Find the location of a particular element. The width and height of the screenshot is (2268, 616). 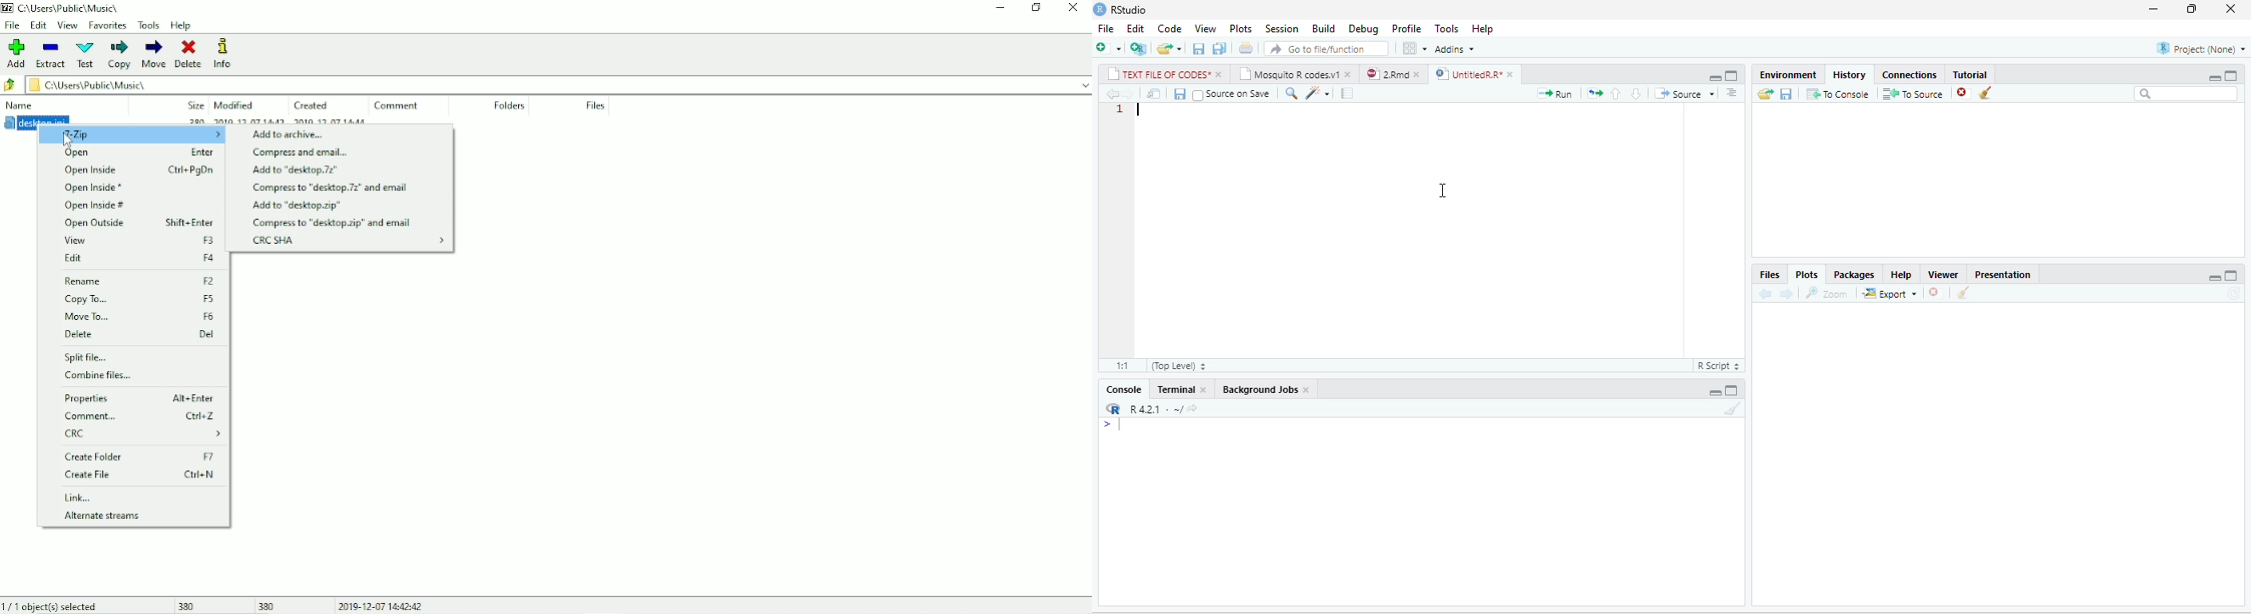

search bar is located at coordinates (2186, 94).